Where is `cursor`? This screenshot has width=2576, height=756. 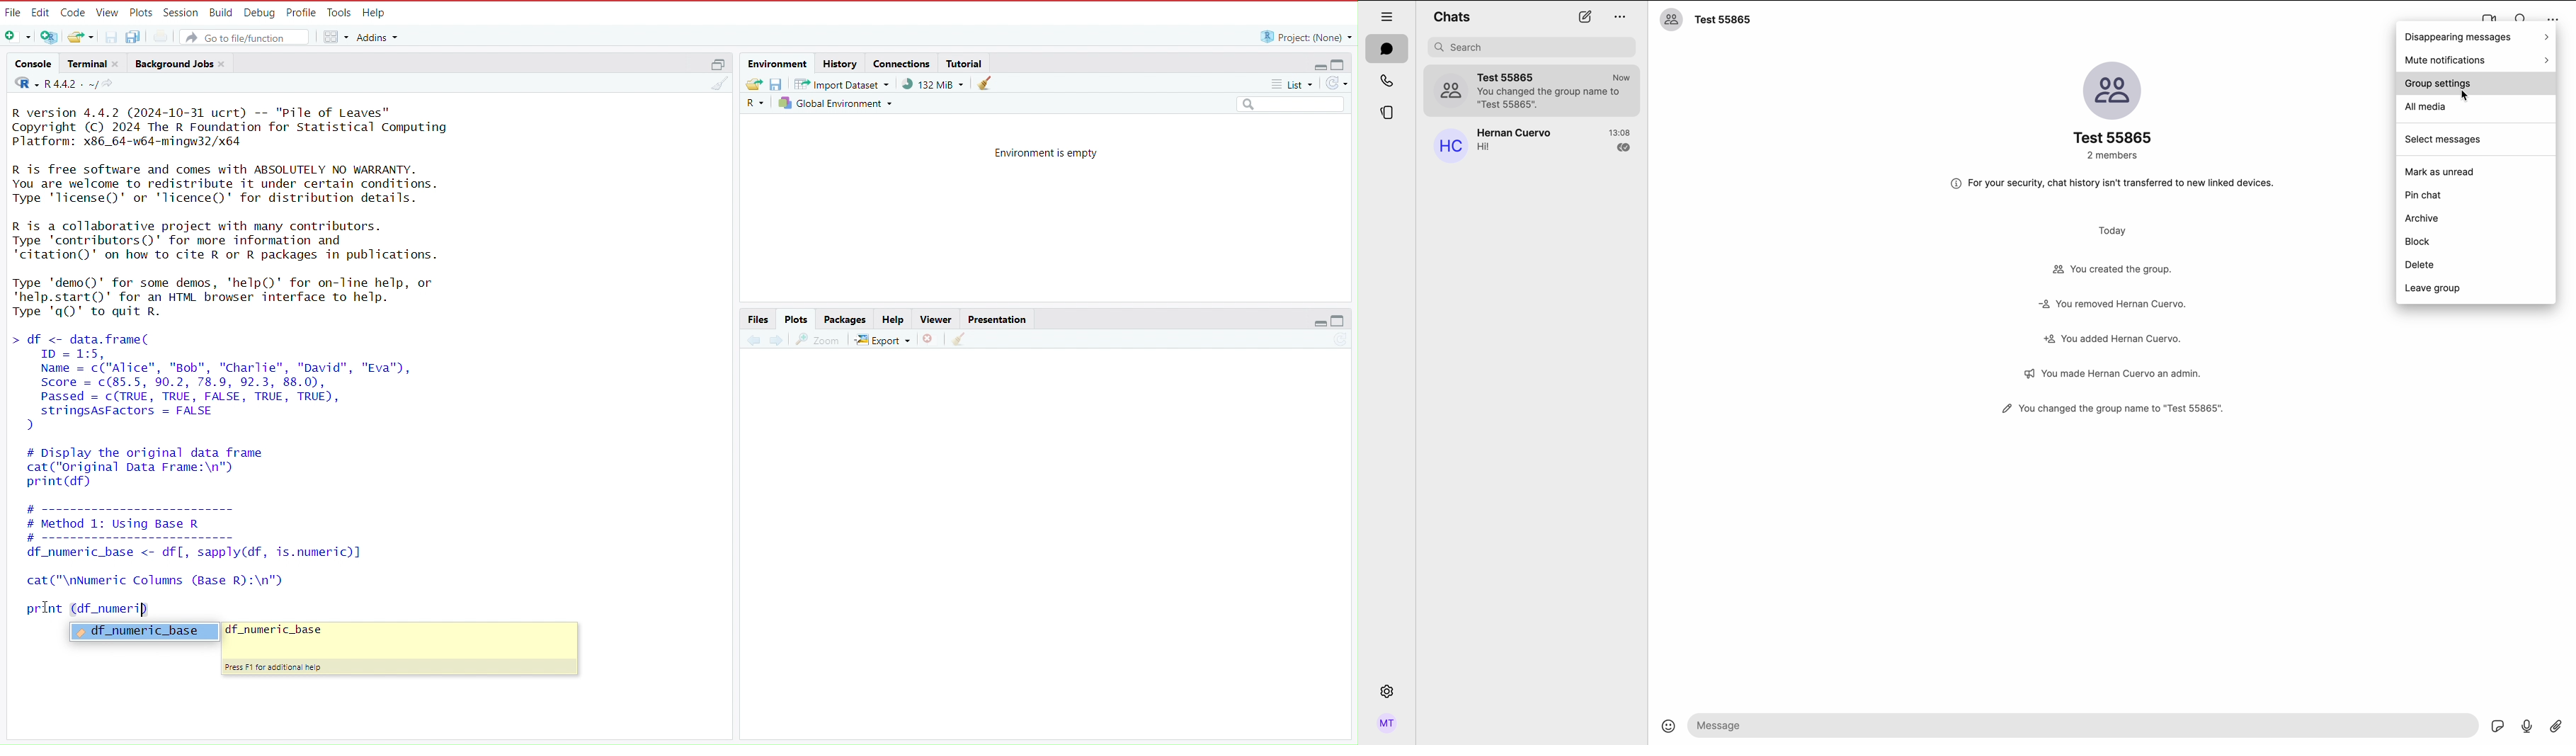
cursor is located at coordinates (47, 605).